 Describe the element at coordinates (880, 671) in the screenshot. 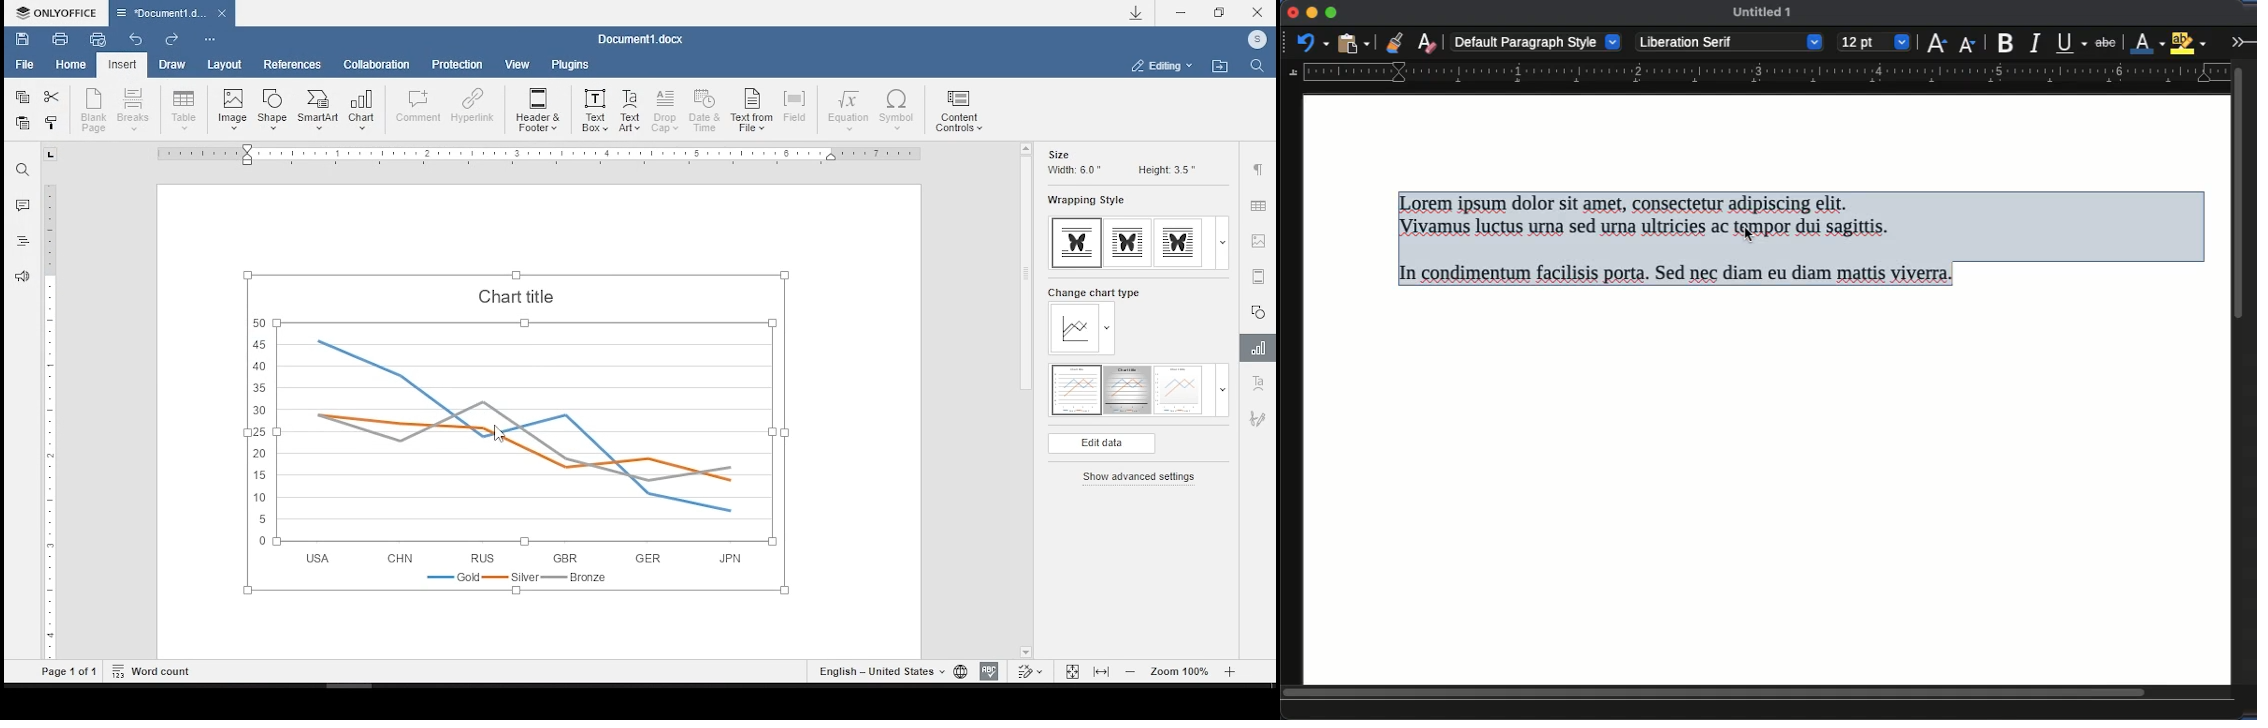

I see `set text language` at that location.